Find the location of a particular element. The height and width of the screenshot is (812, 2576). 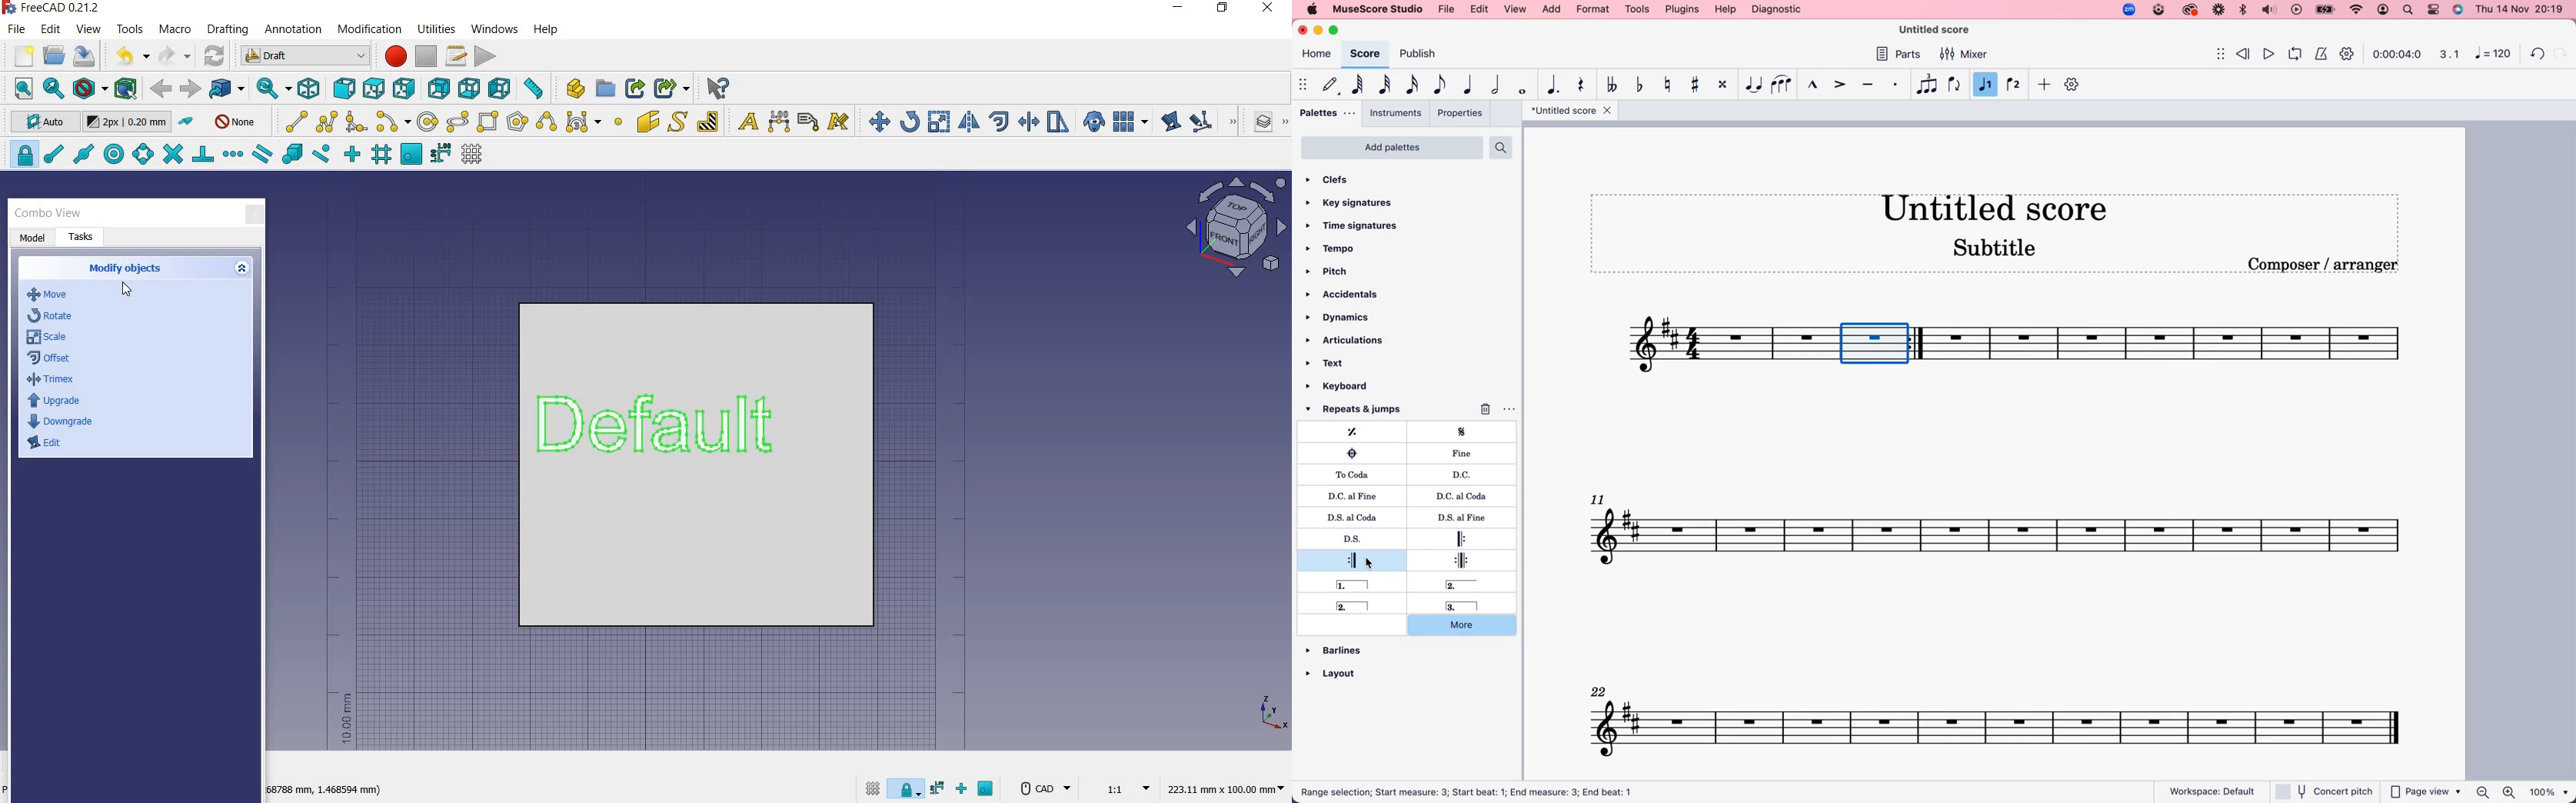

annotation styles is located at coordinates (840, 124).